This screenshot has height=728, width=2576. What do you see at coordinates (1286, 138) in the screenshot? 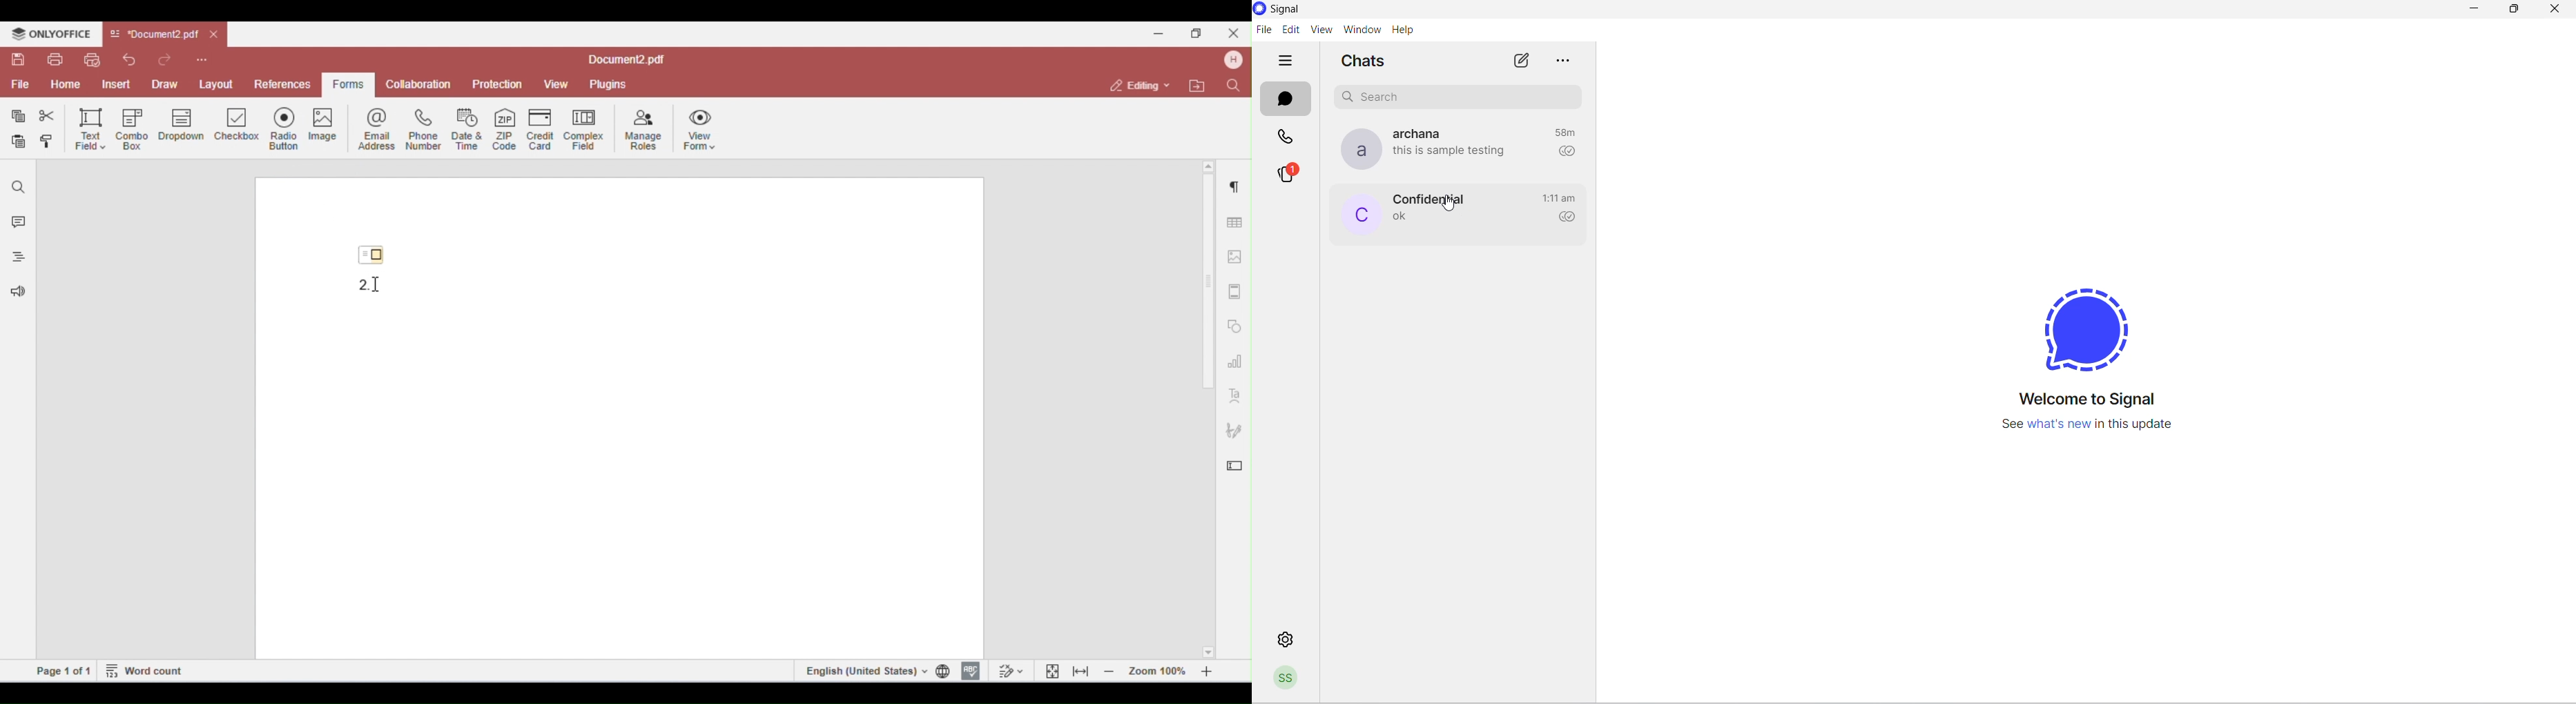
I see `calls` at bounding box center [1286, 138].